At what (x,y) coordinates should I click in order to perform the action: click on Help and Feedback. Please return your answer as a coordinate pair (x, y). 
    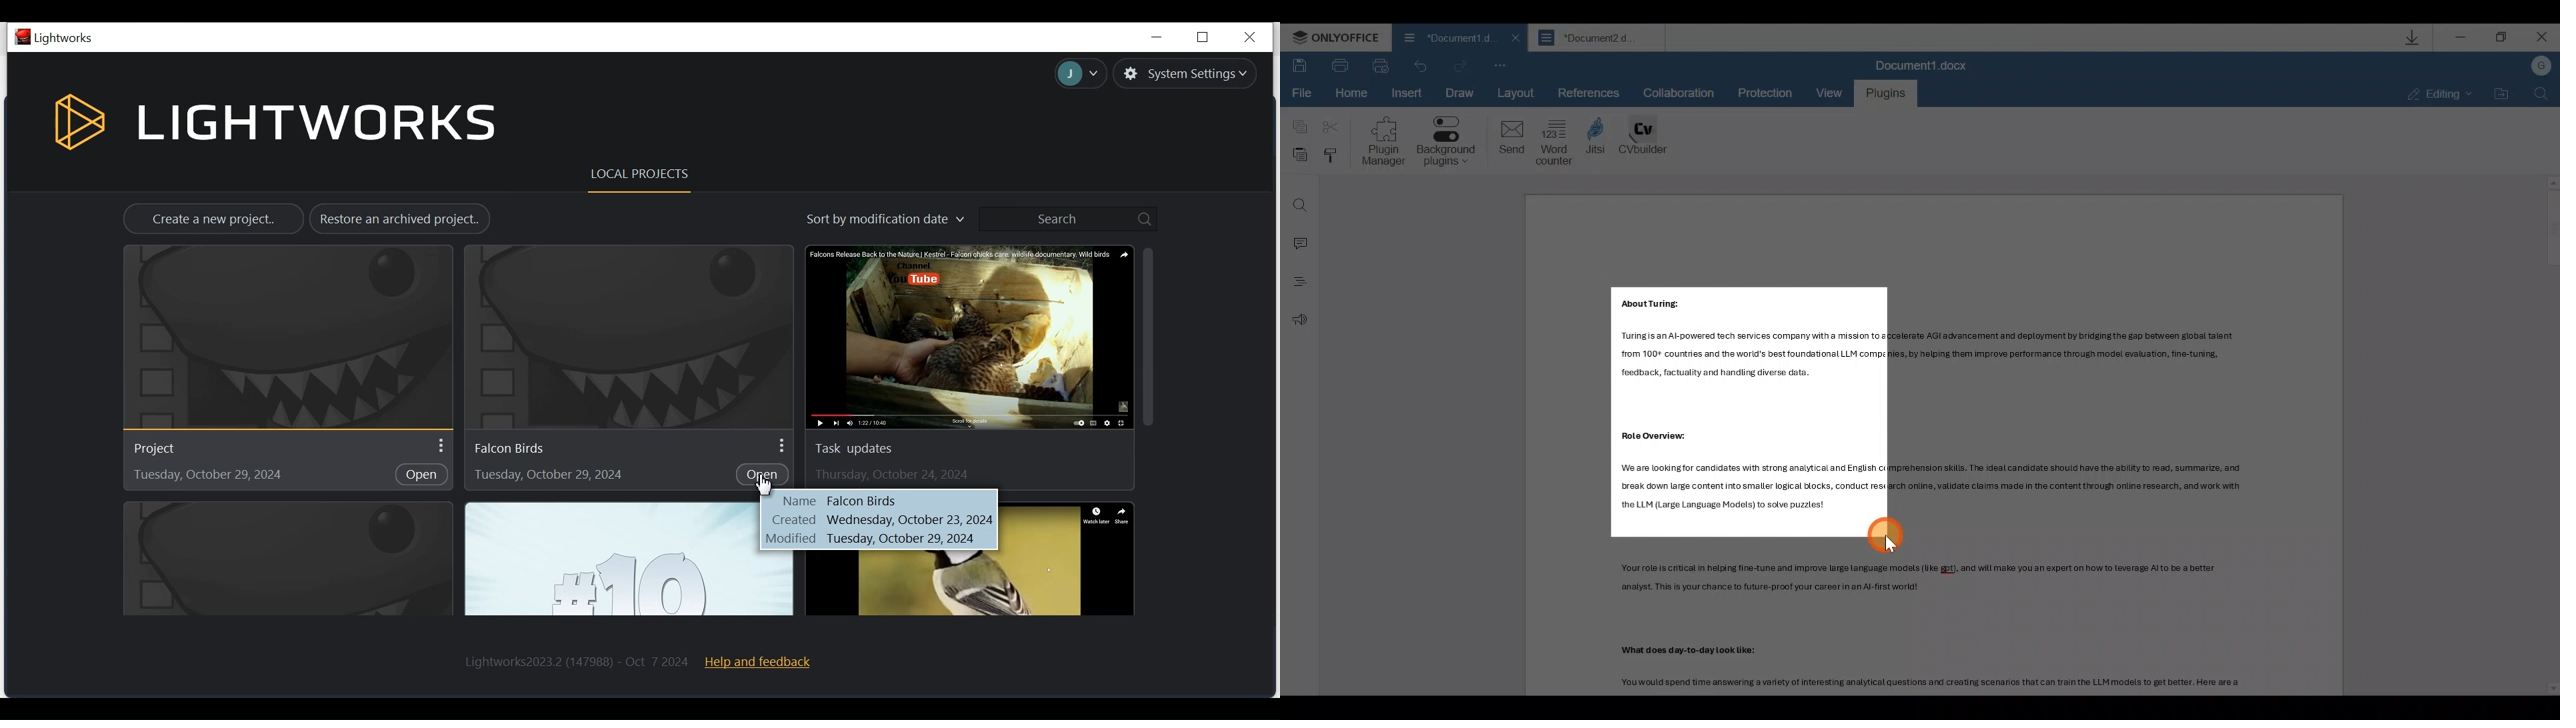
    Looking at the image, I should click on (765, 660).